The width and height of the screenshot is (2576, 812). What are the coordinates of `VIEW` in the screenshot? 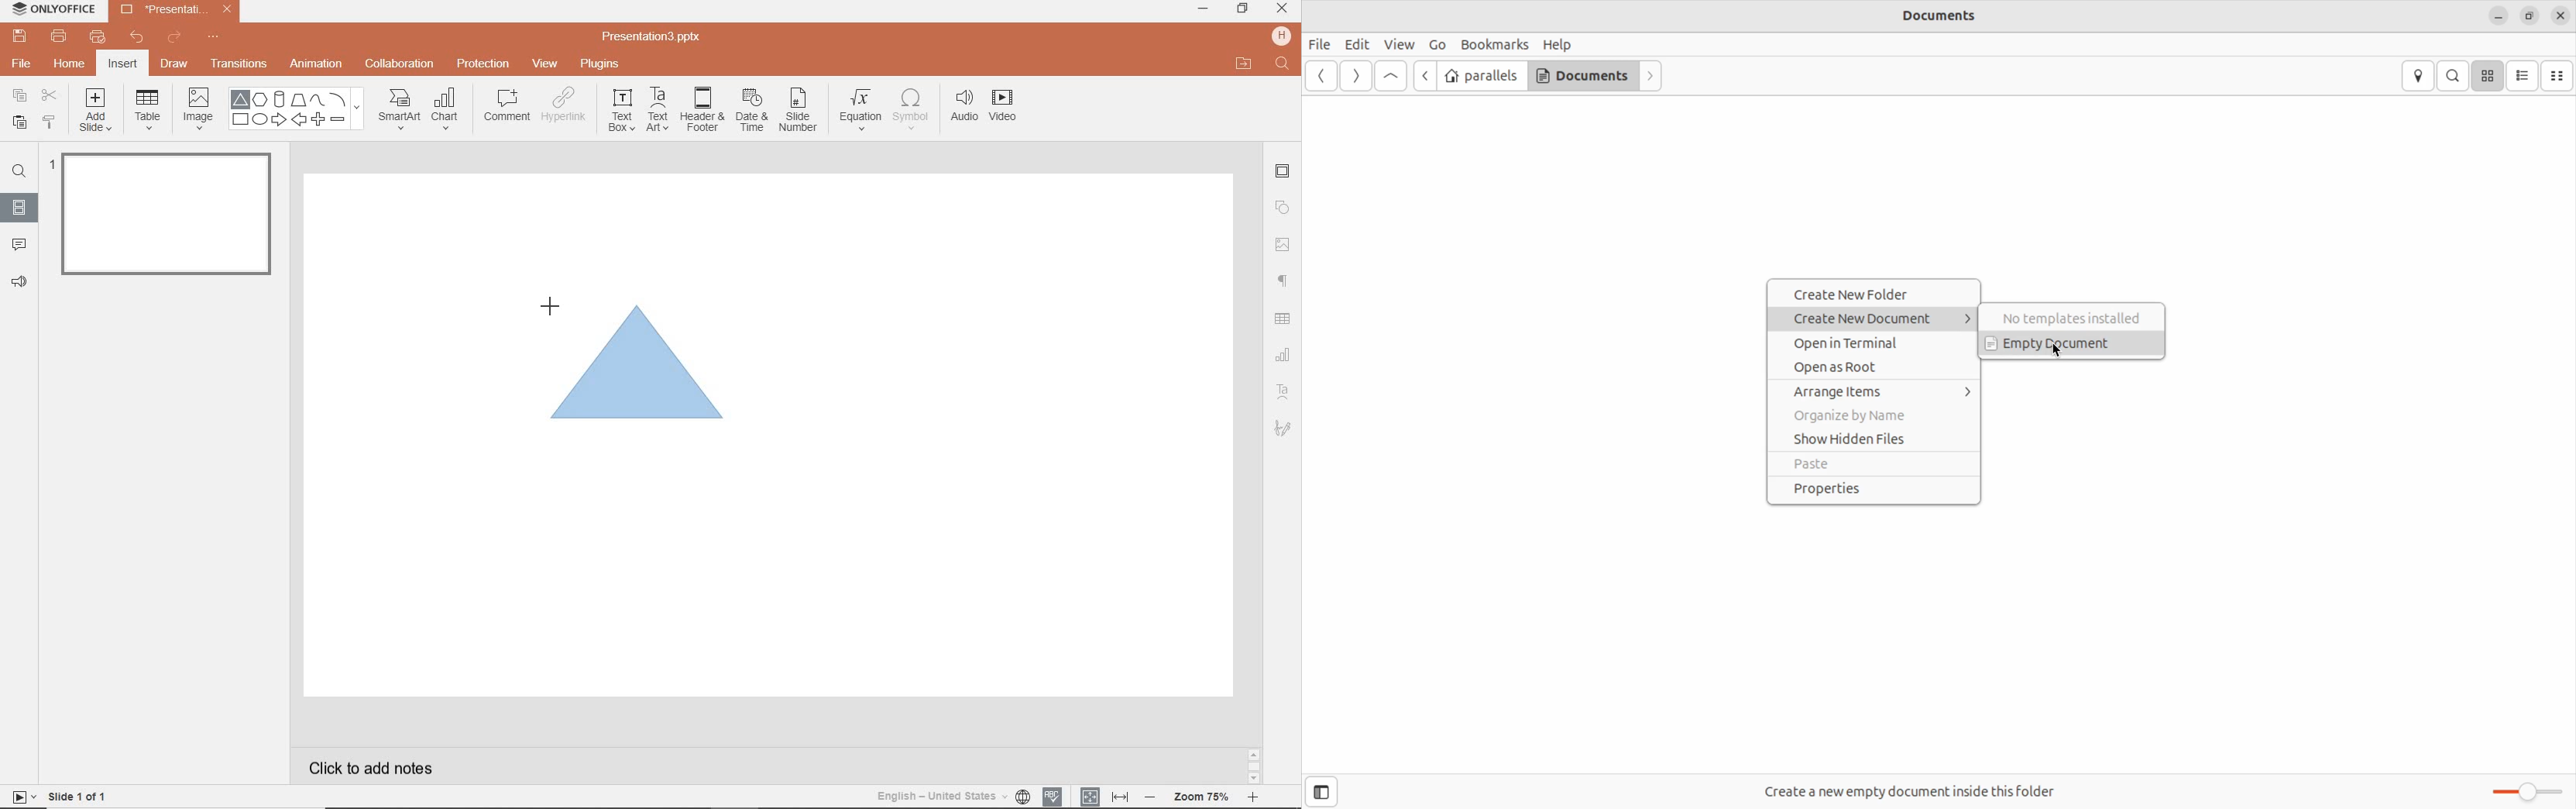 It's located at (546, 65).